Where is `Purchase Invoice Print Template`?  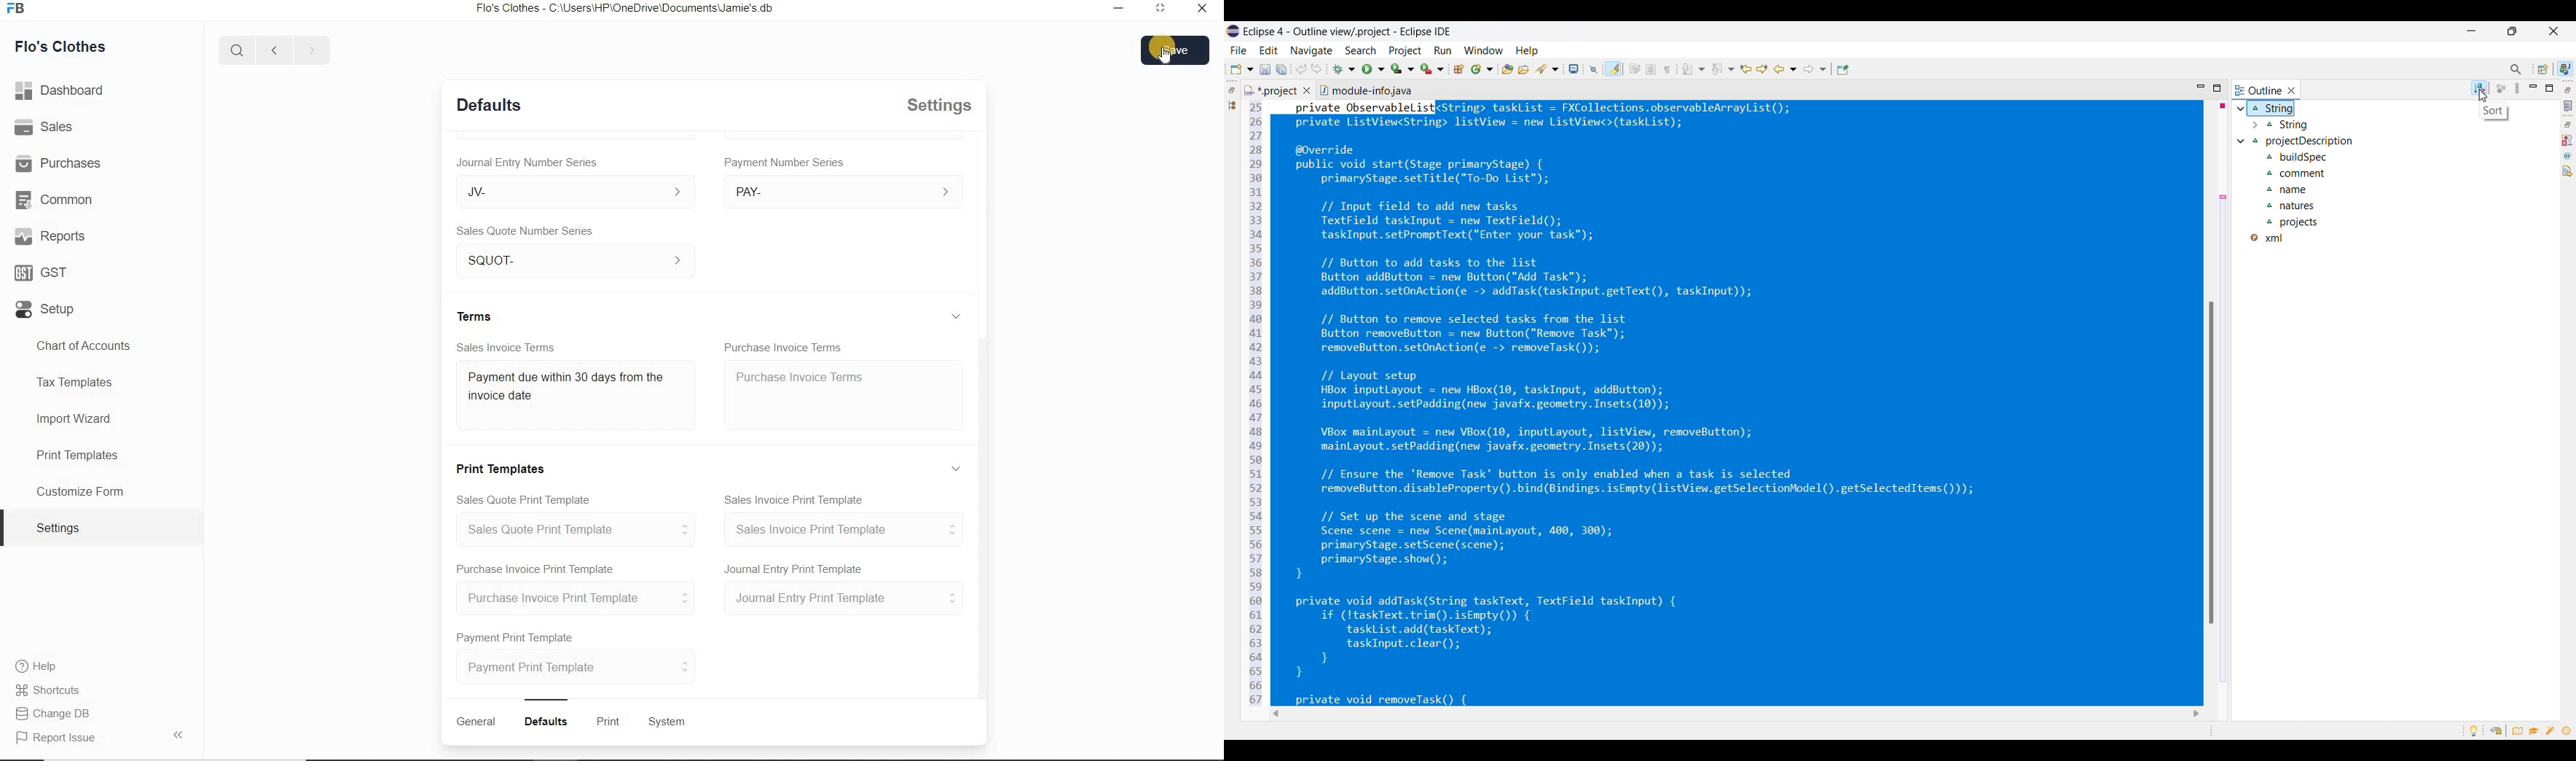
Purchase Invoice Print Template is located at coordinates (575, 597).